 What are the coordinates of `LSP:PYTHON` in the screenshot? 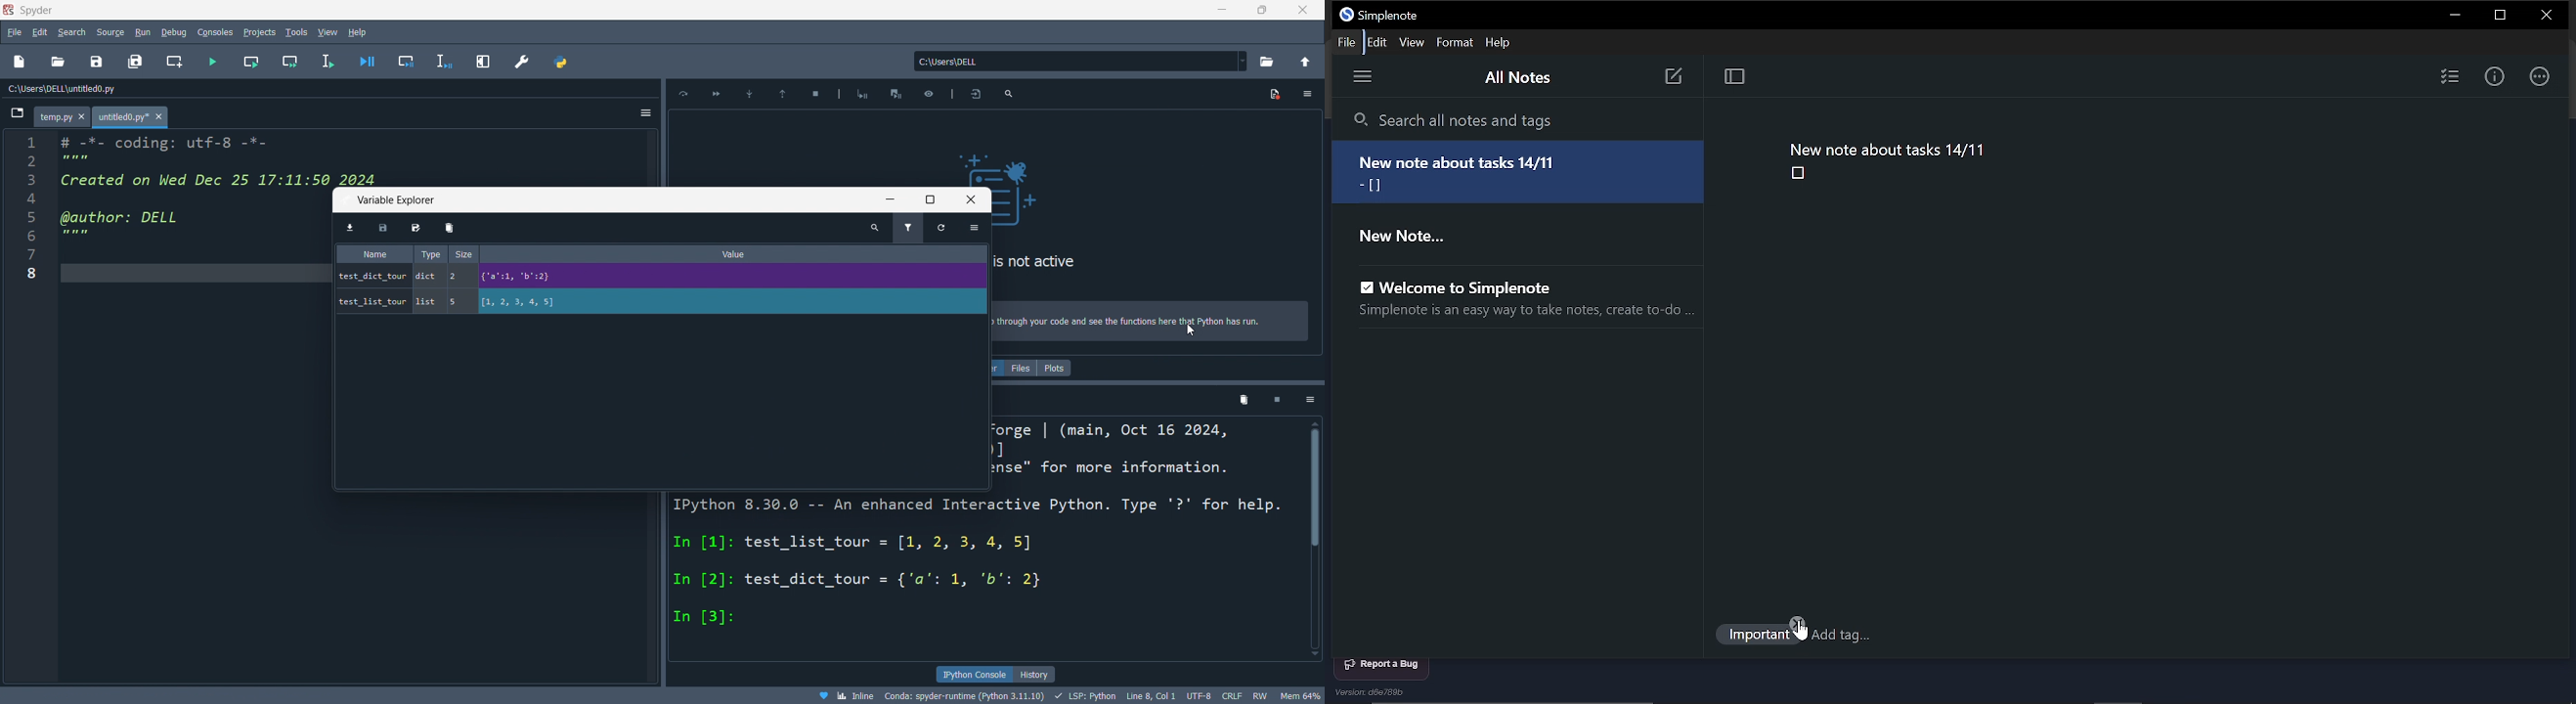 It's located at (1088, 696).